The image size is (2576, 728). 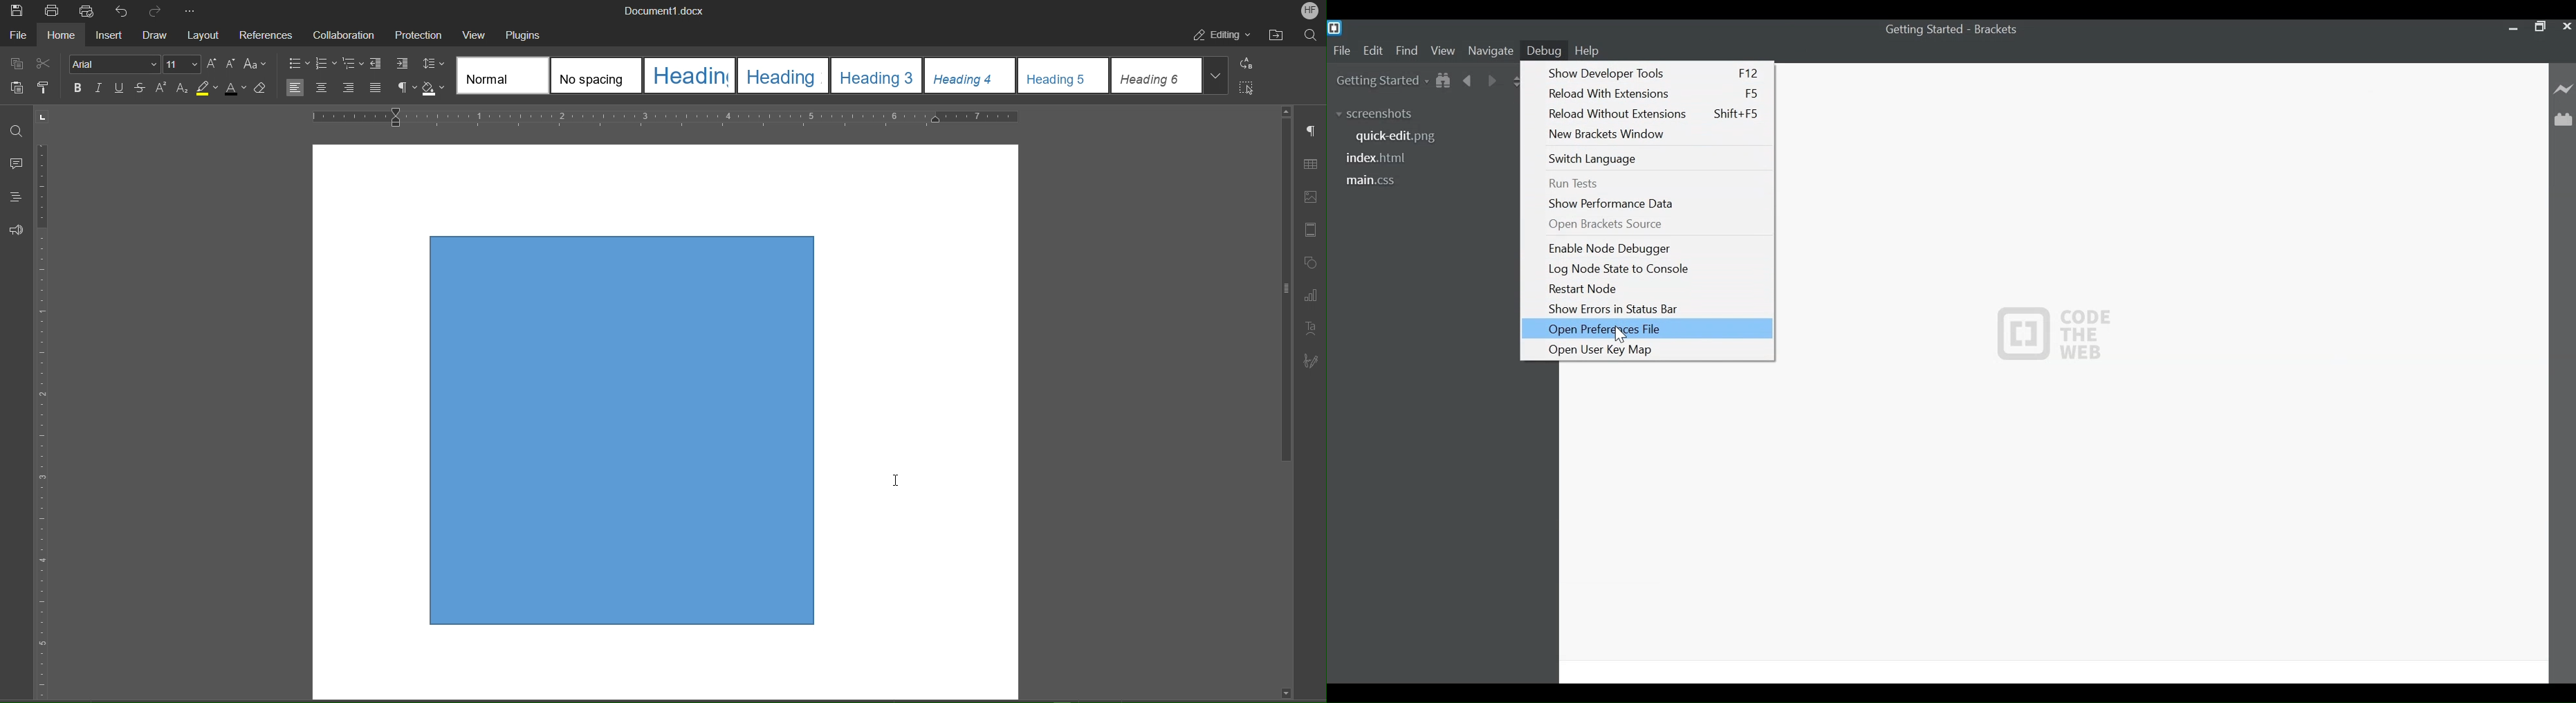 I want to click on Find, so click(x=1409, y=51).